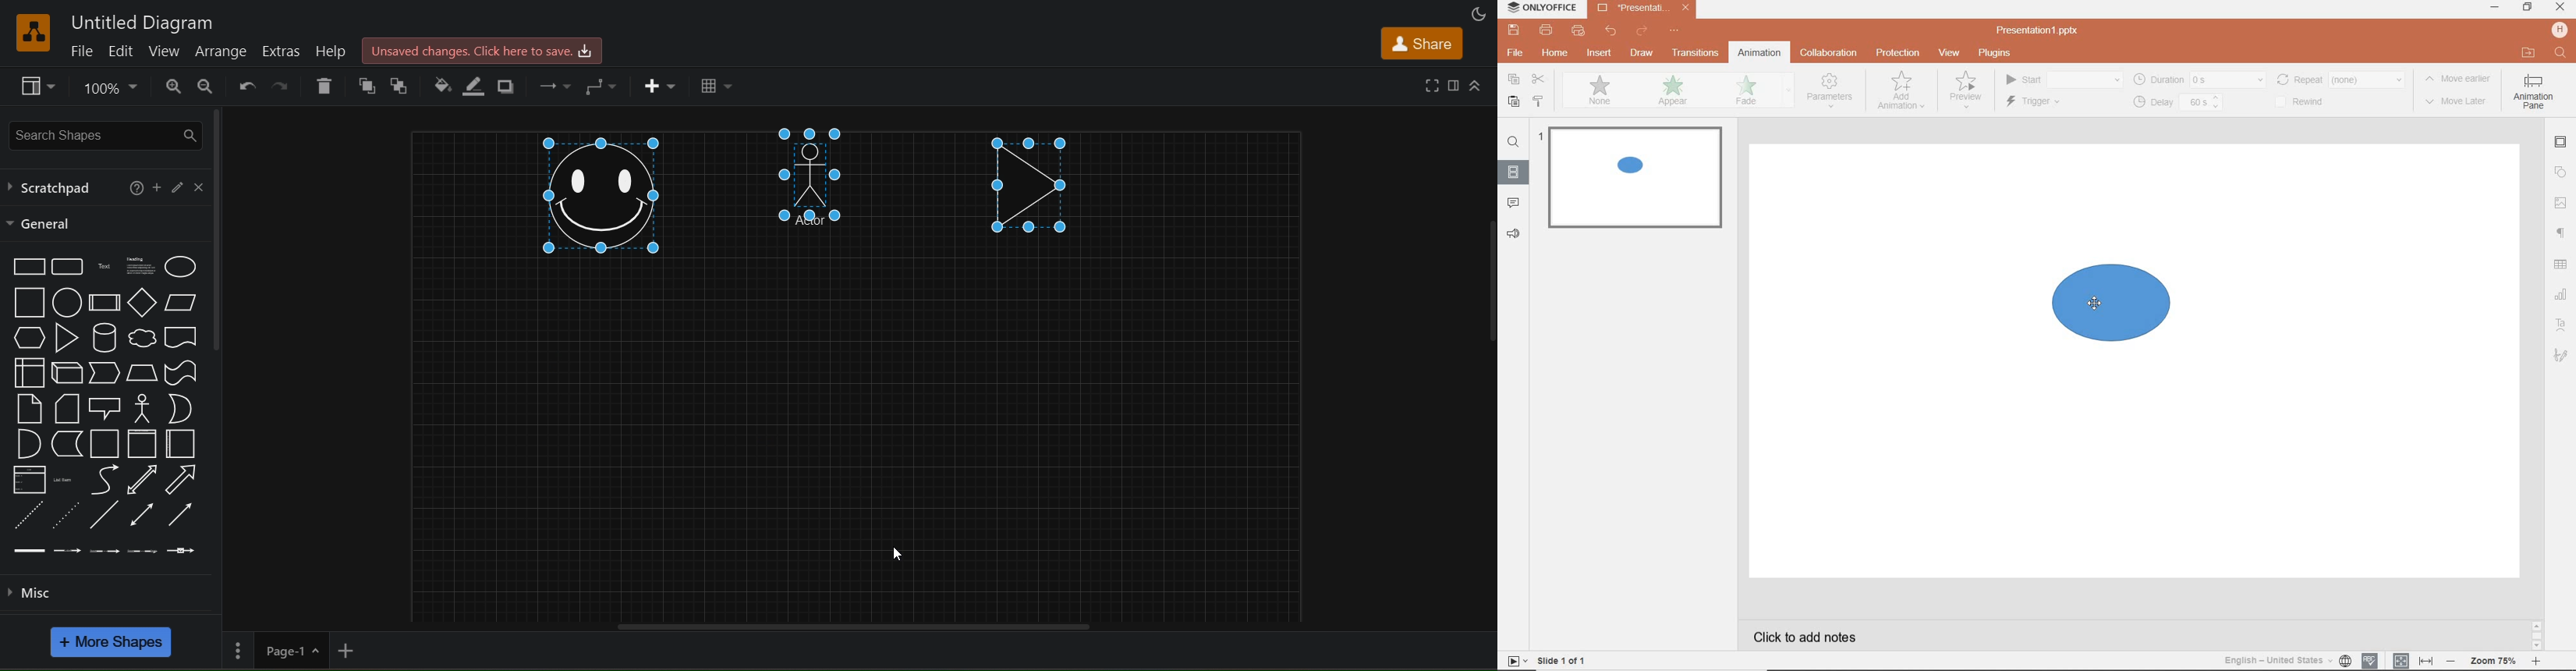 This screenshot has width=2576, height=672. What do you see at coordinates (177, 408) in the screenshot?
I see `or` at bounding box center [177, 408].